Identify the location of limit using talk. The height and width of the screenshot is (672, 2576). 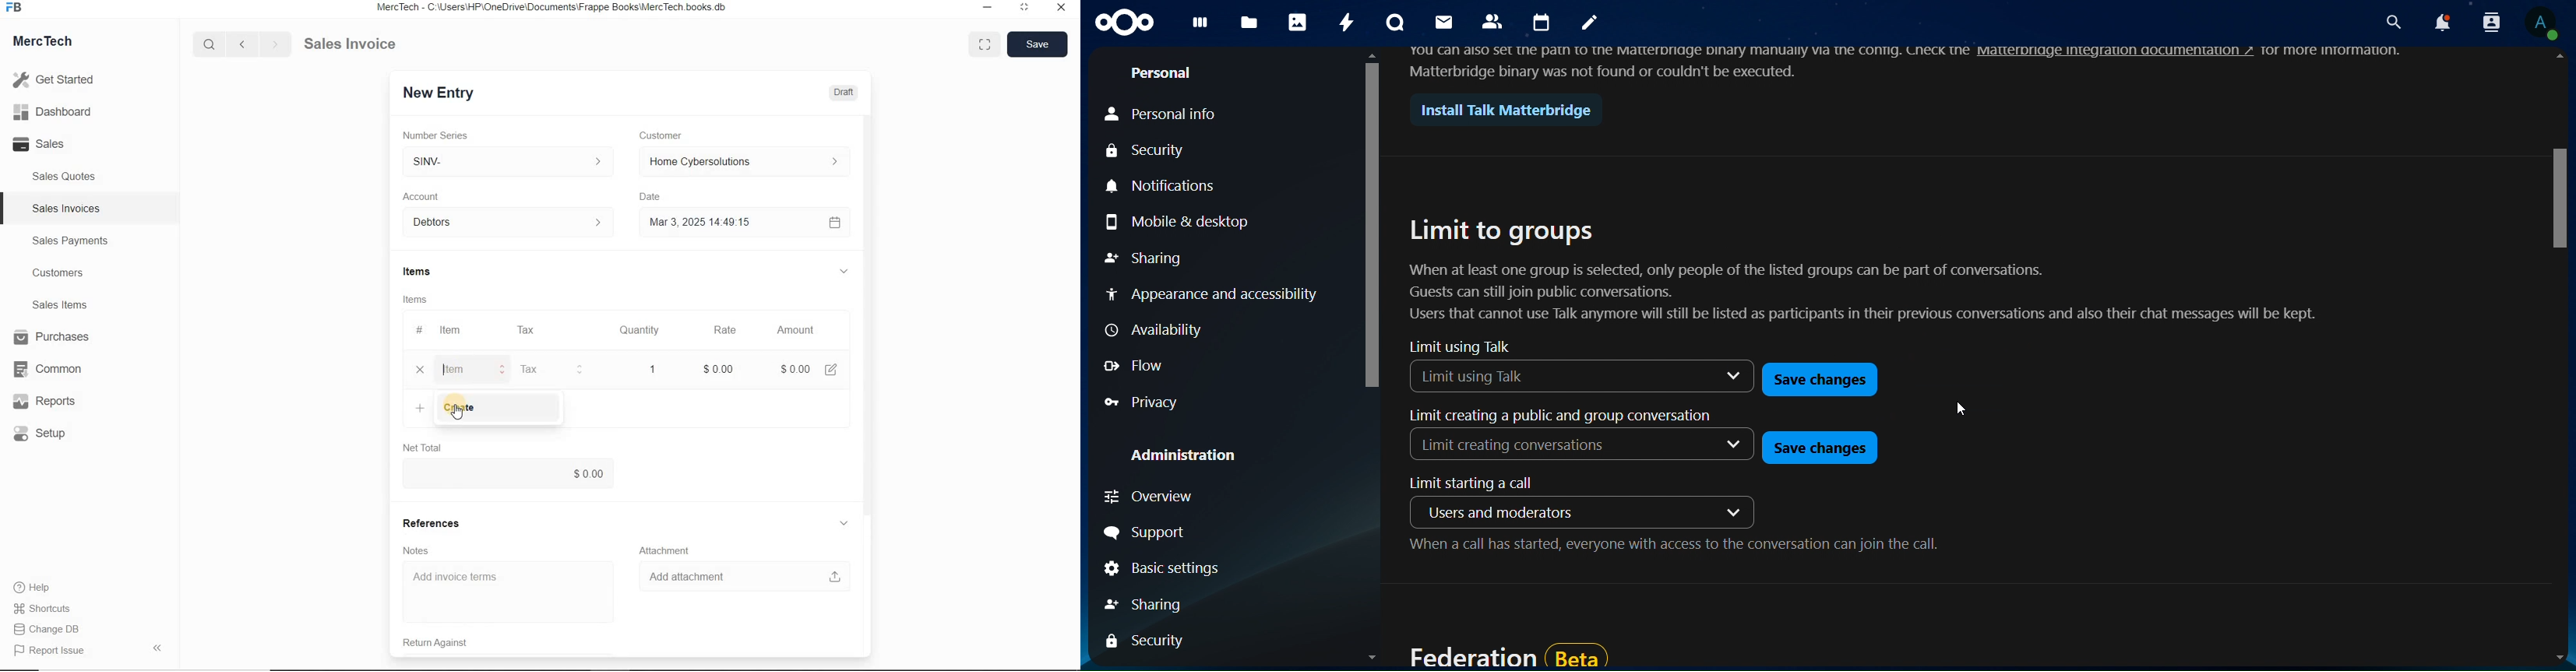
(1461, 346).